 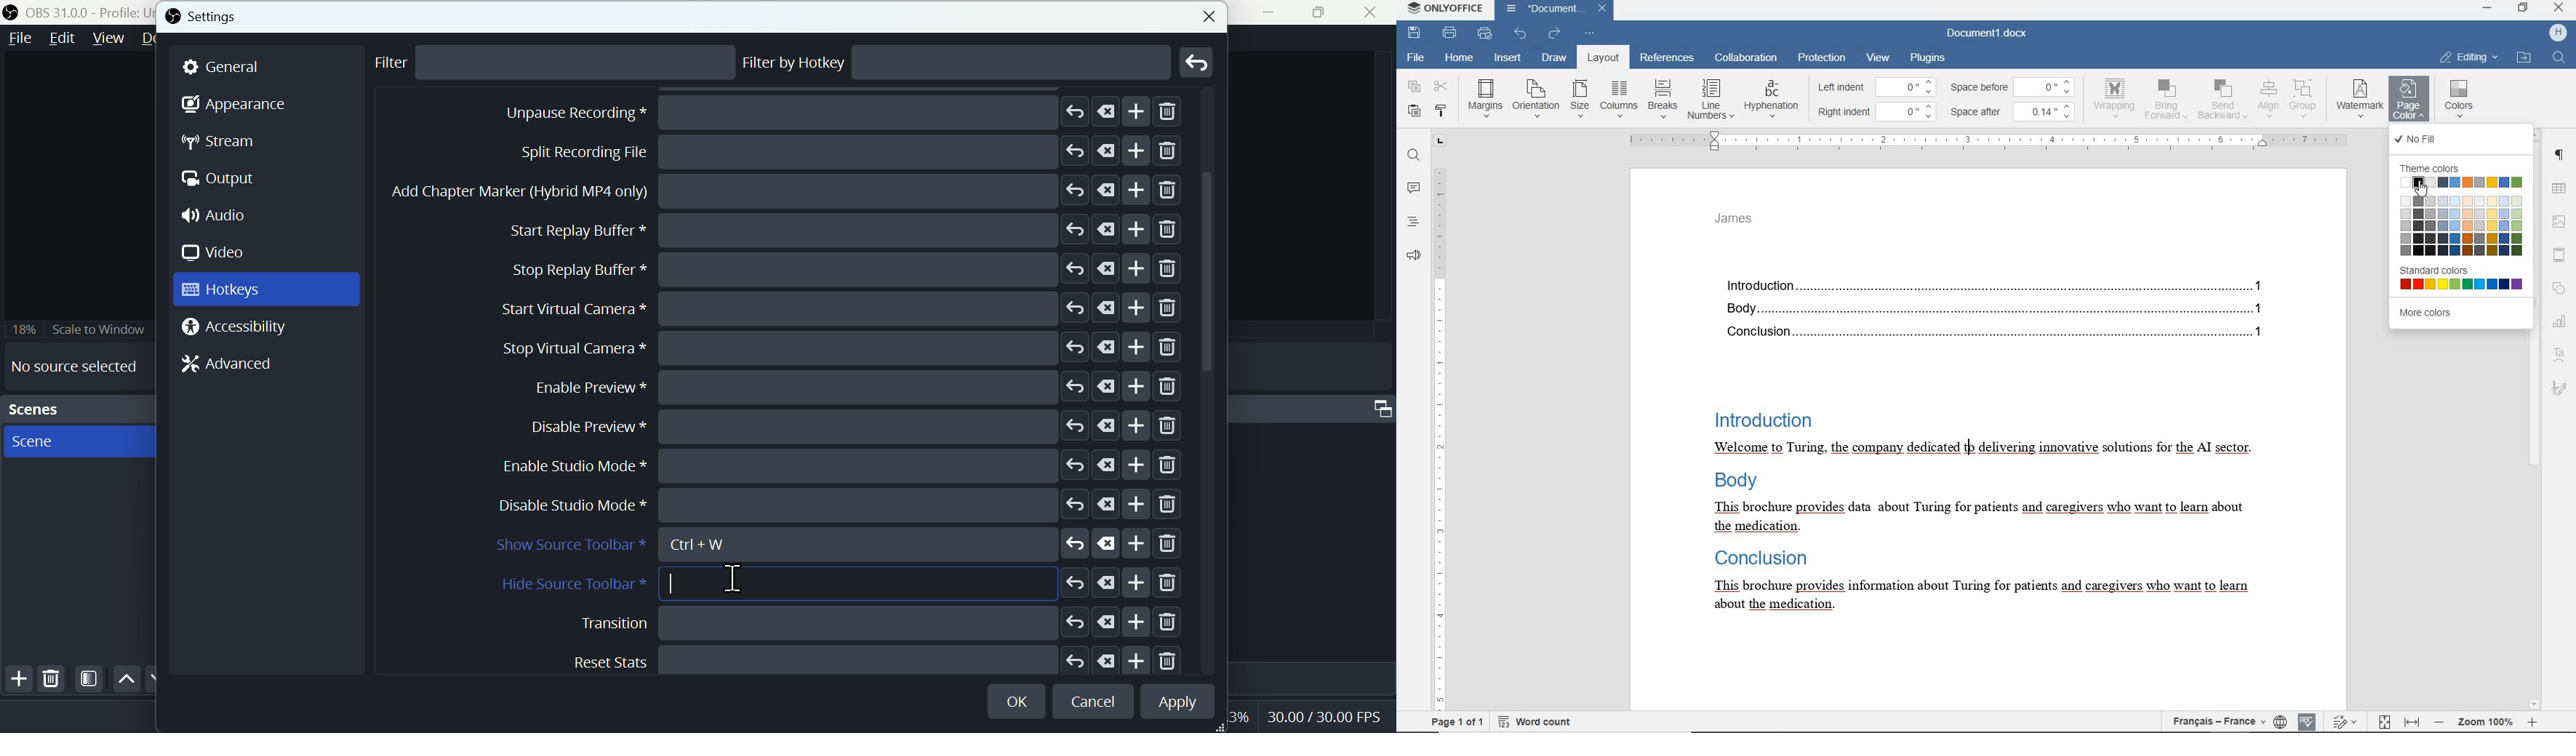 I want to click on Performance bar paanchala, so click(x=1327, y=719).